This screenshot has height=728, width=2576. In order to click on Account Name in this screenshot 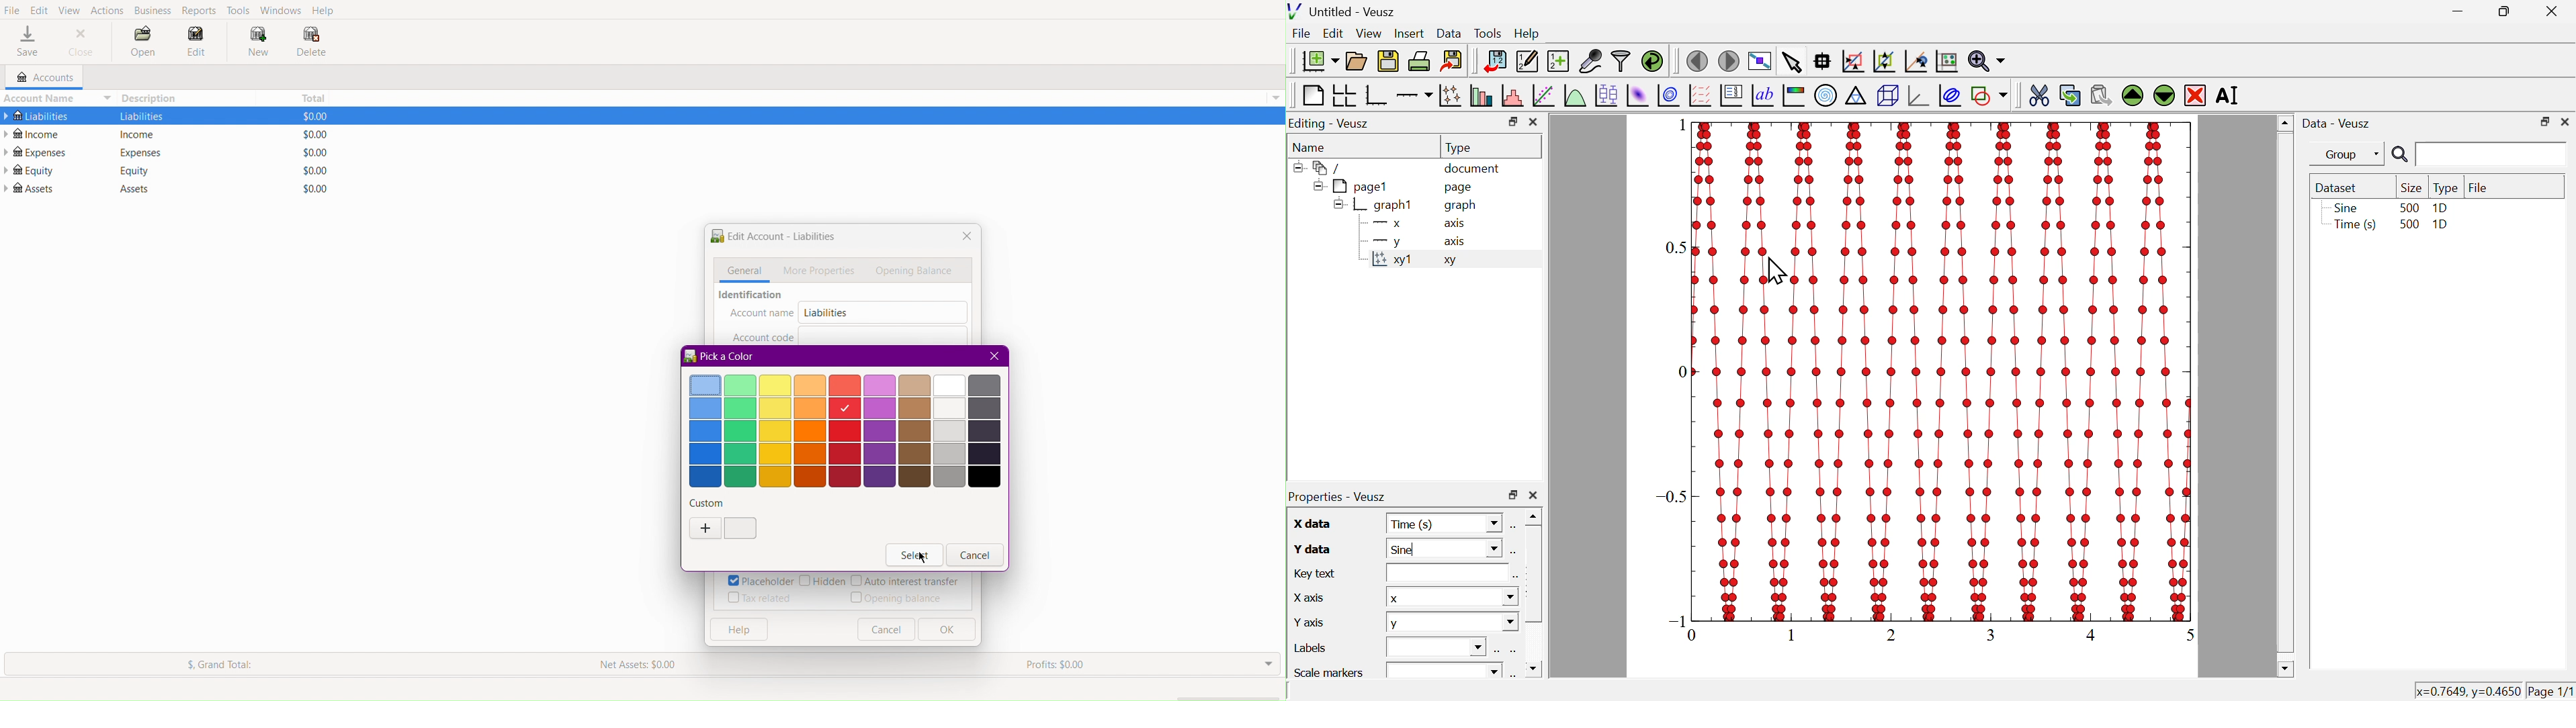, I will do `click(56, 98)`.